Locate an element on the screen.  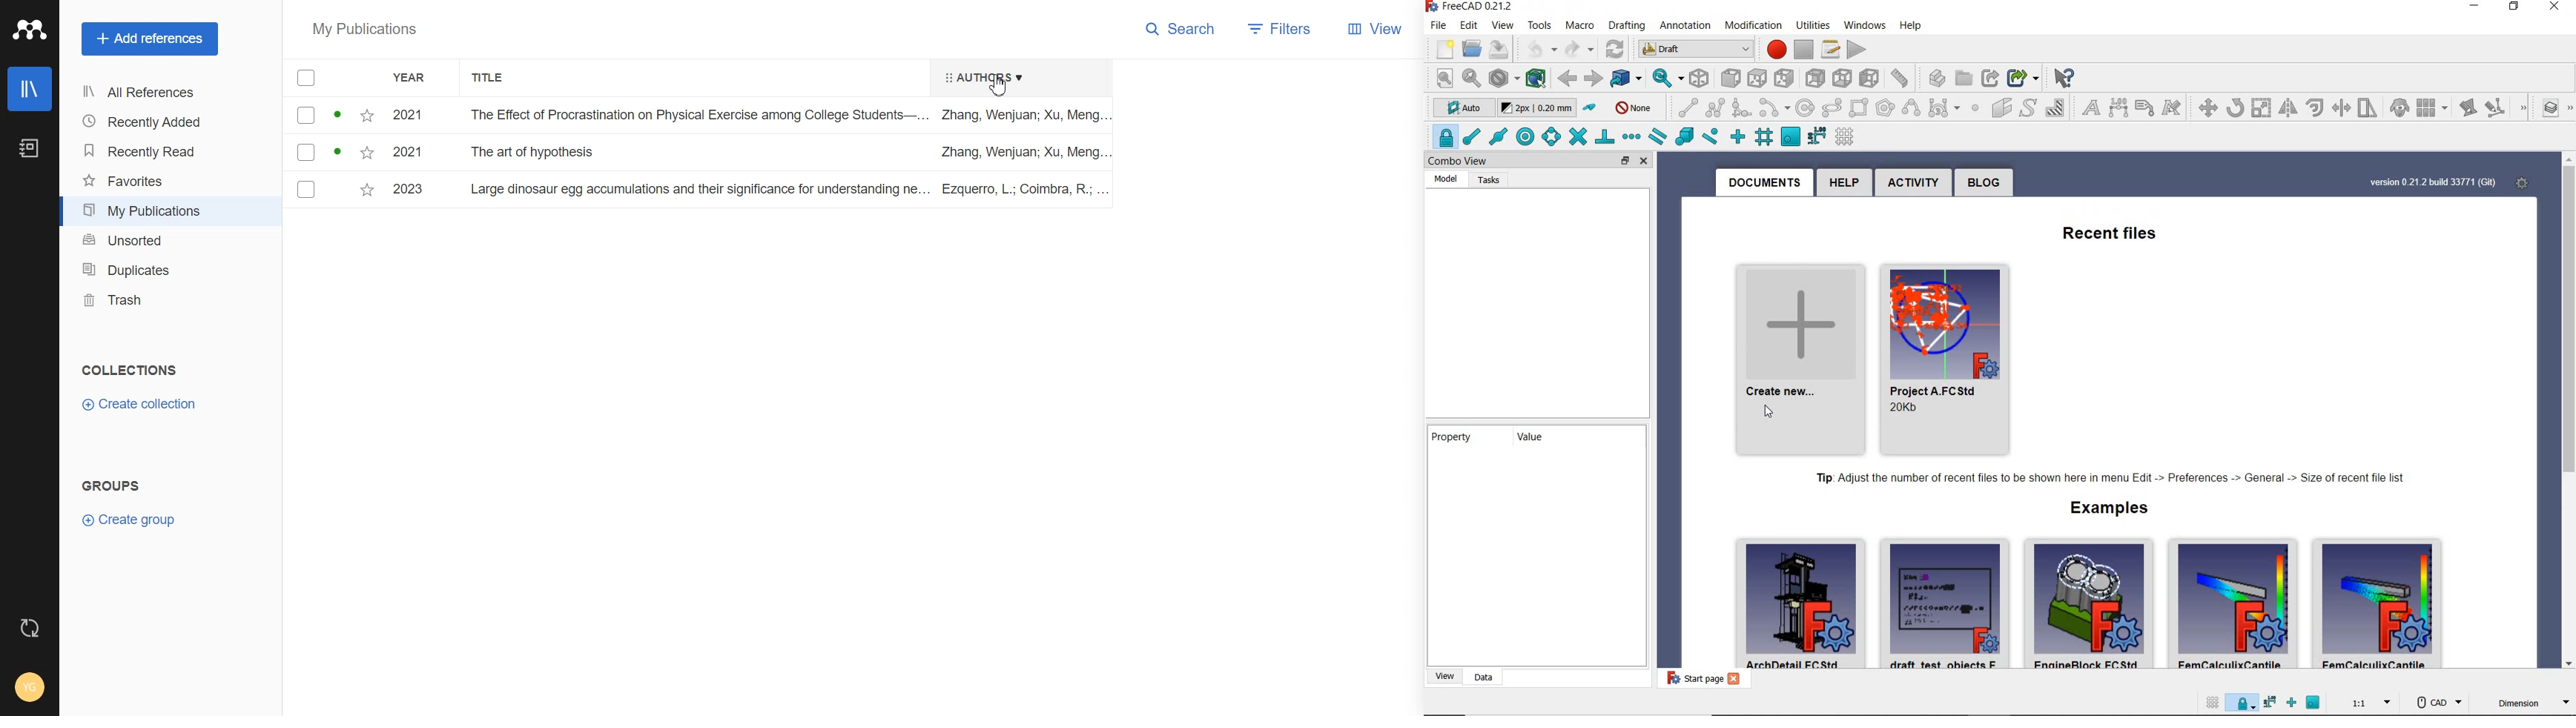
combo view is located at coordinates (1465, 161).